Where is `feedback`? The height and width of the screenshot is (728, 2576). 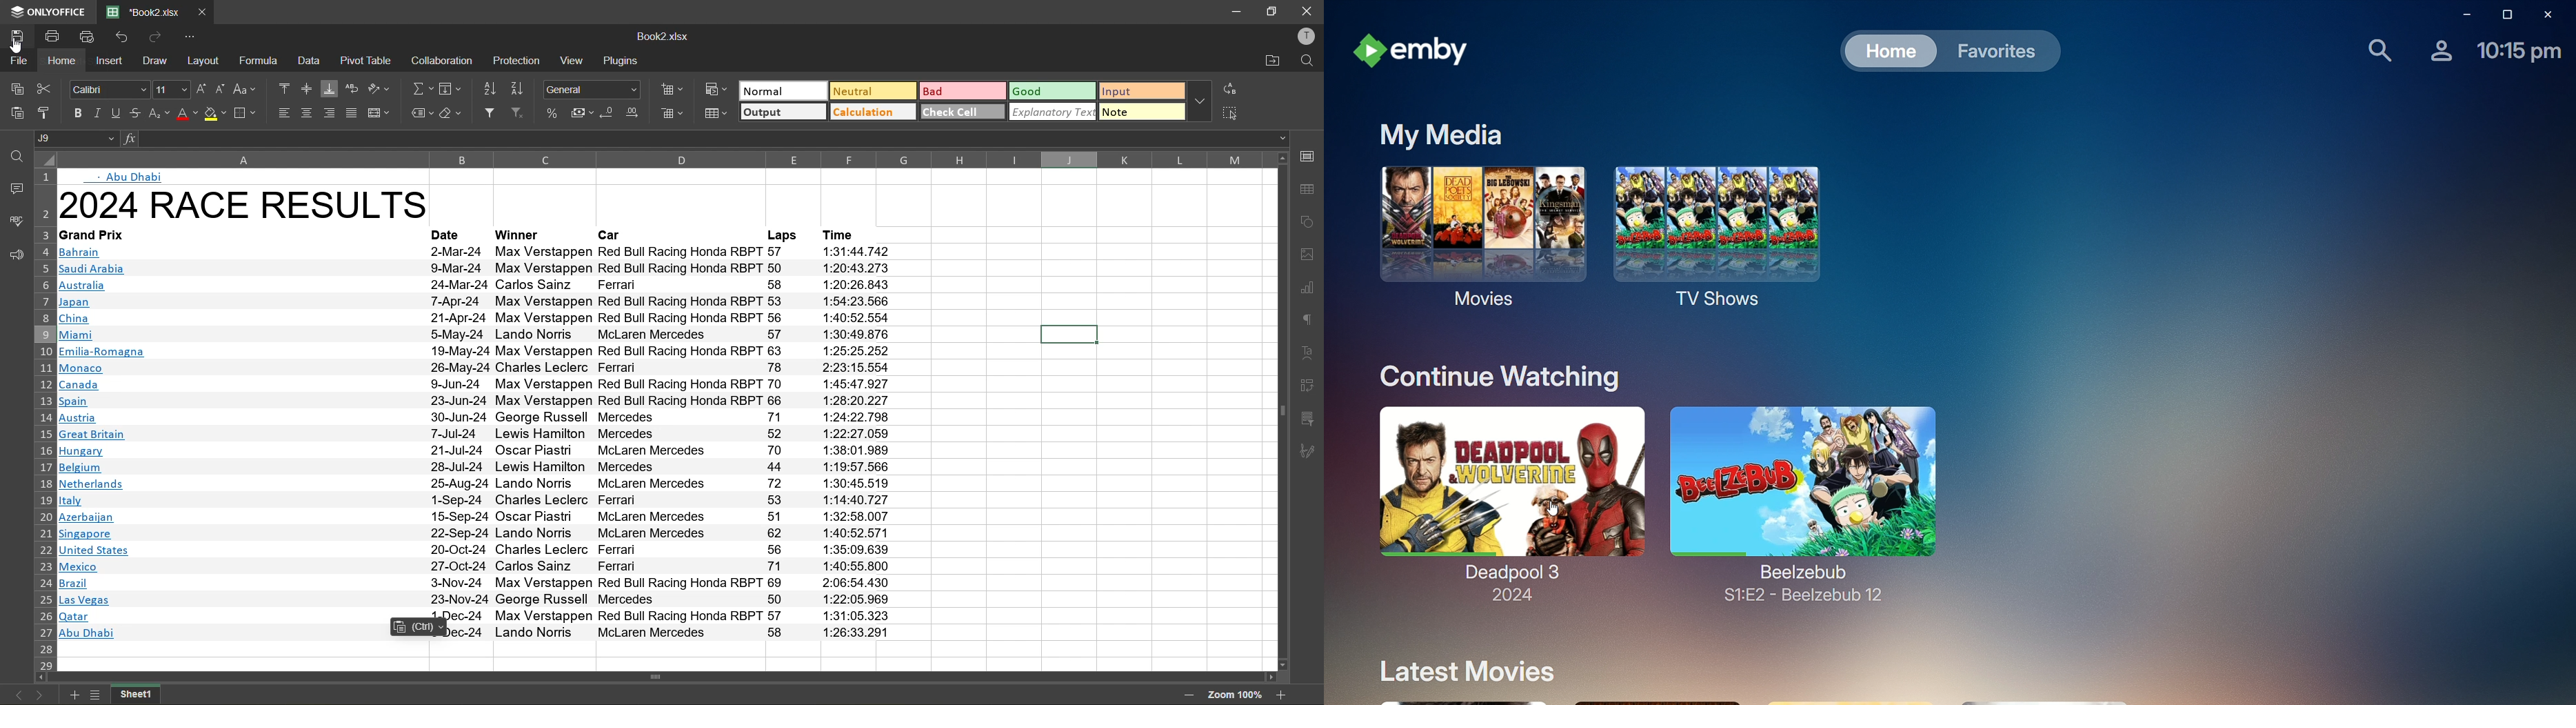
feedback is located at coordinates (17, 255).